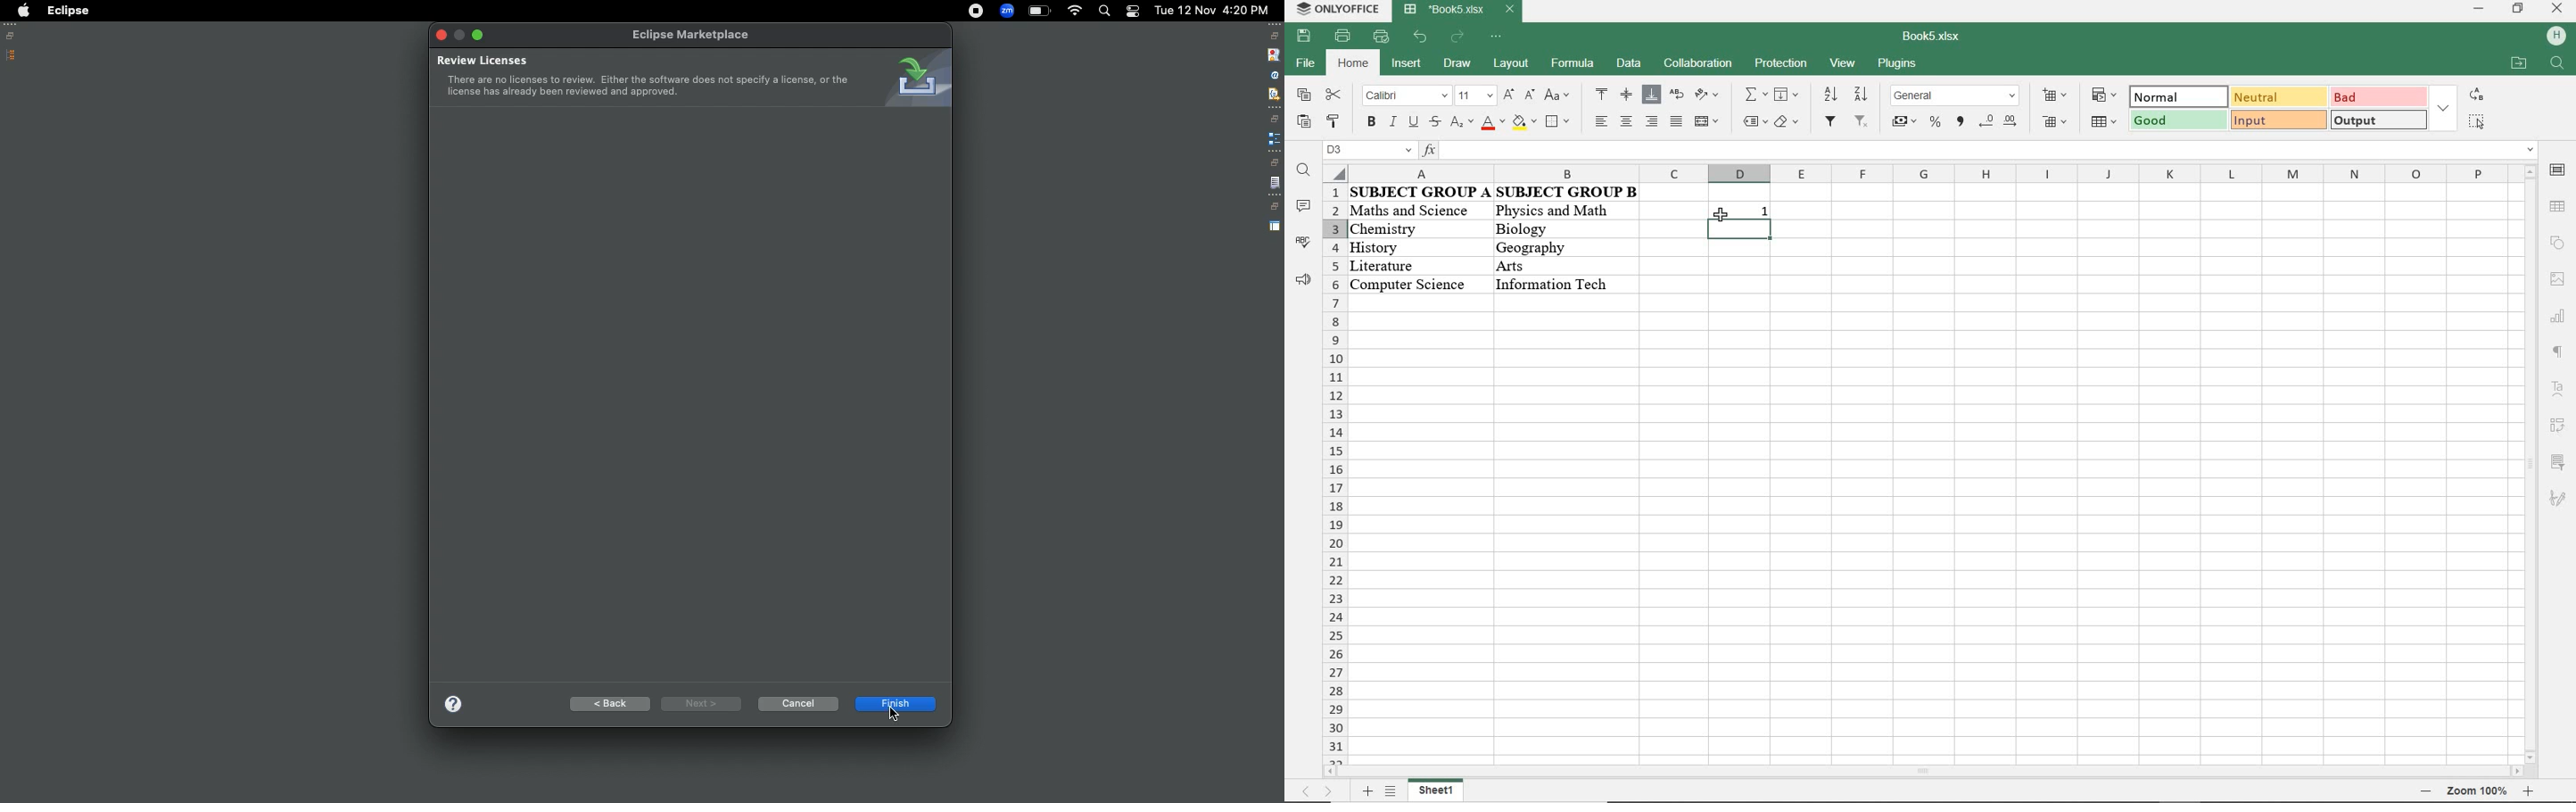 This screenshot has width=2576, height=812. I want to click on print, so click(1341, 37).